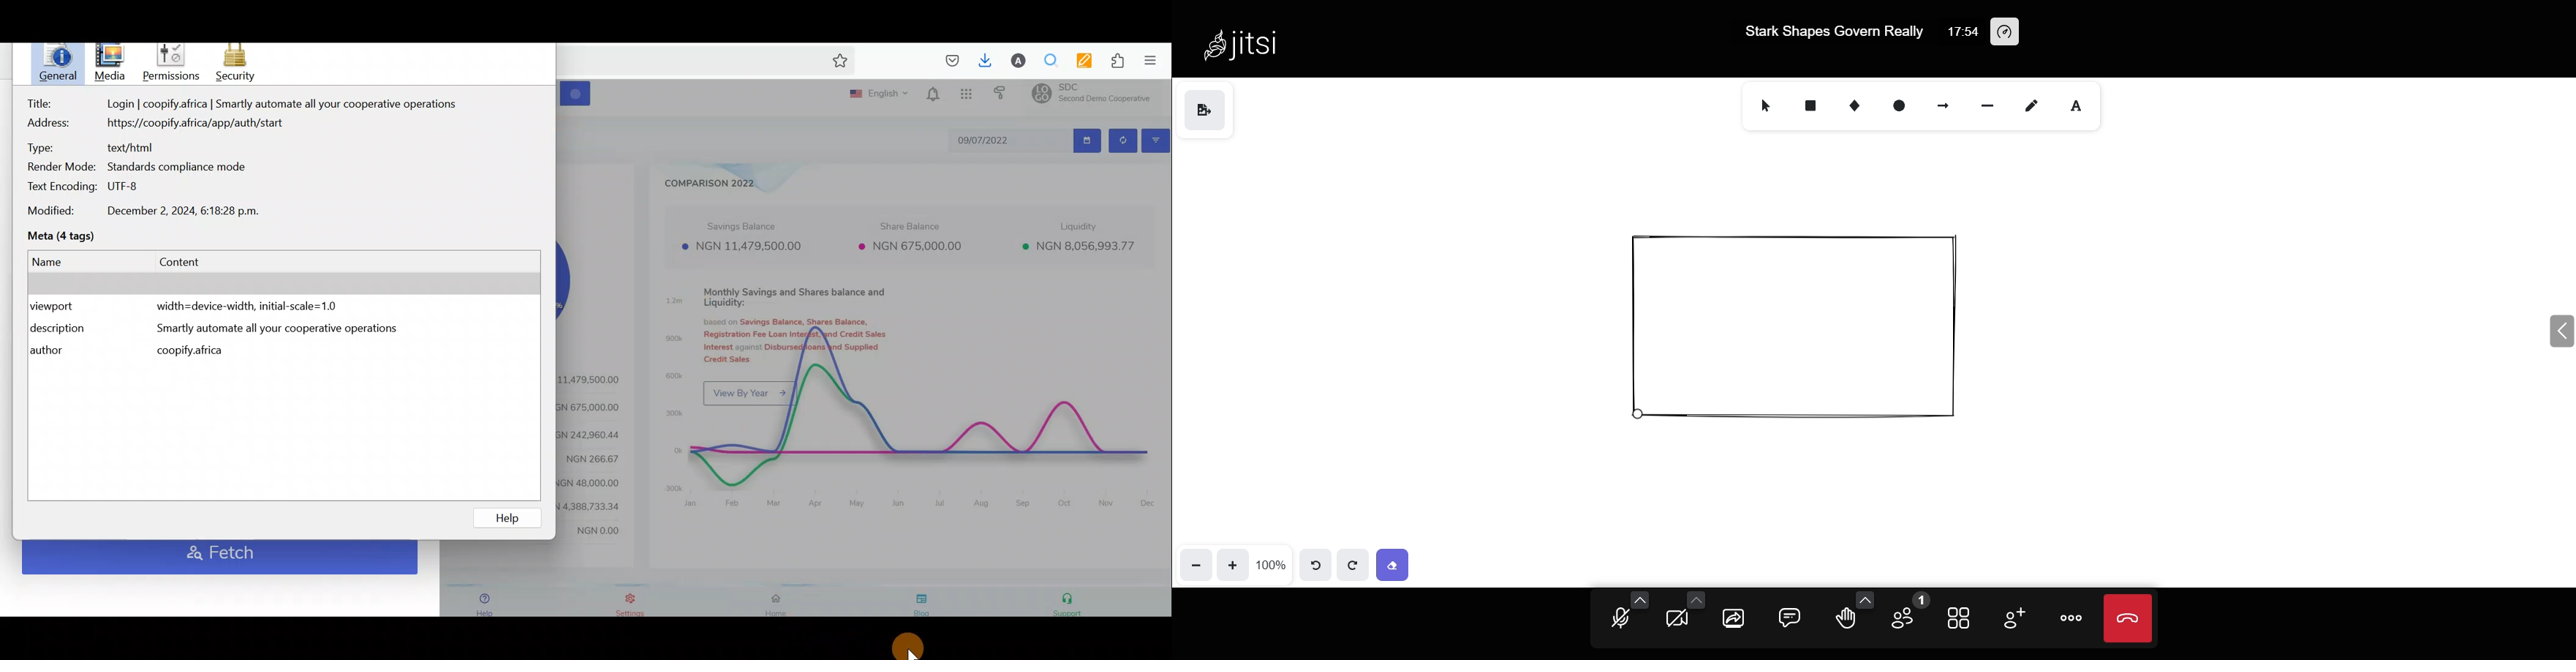 The width and height of the screenshot is (2576, 672). What do you see at coordinates (2079, 103) in the screenshot?
I see `text` at bounding box center [2079, 103].